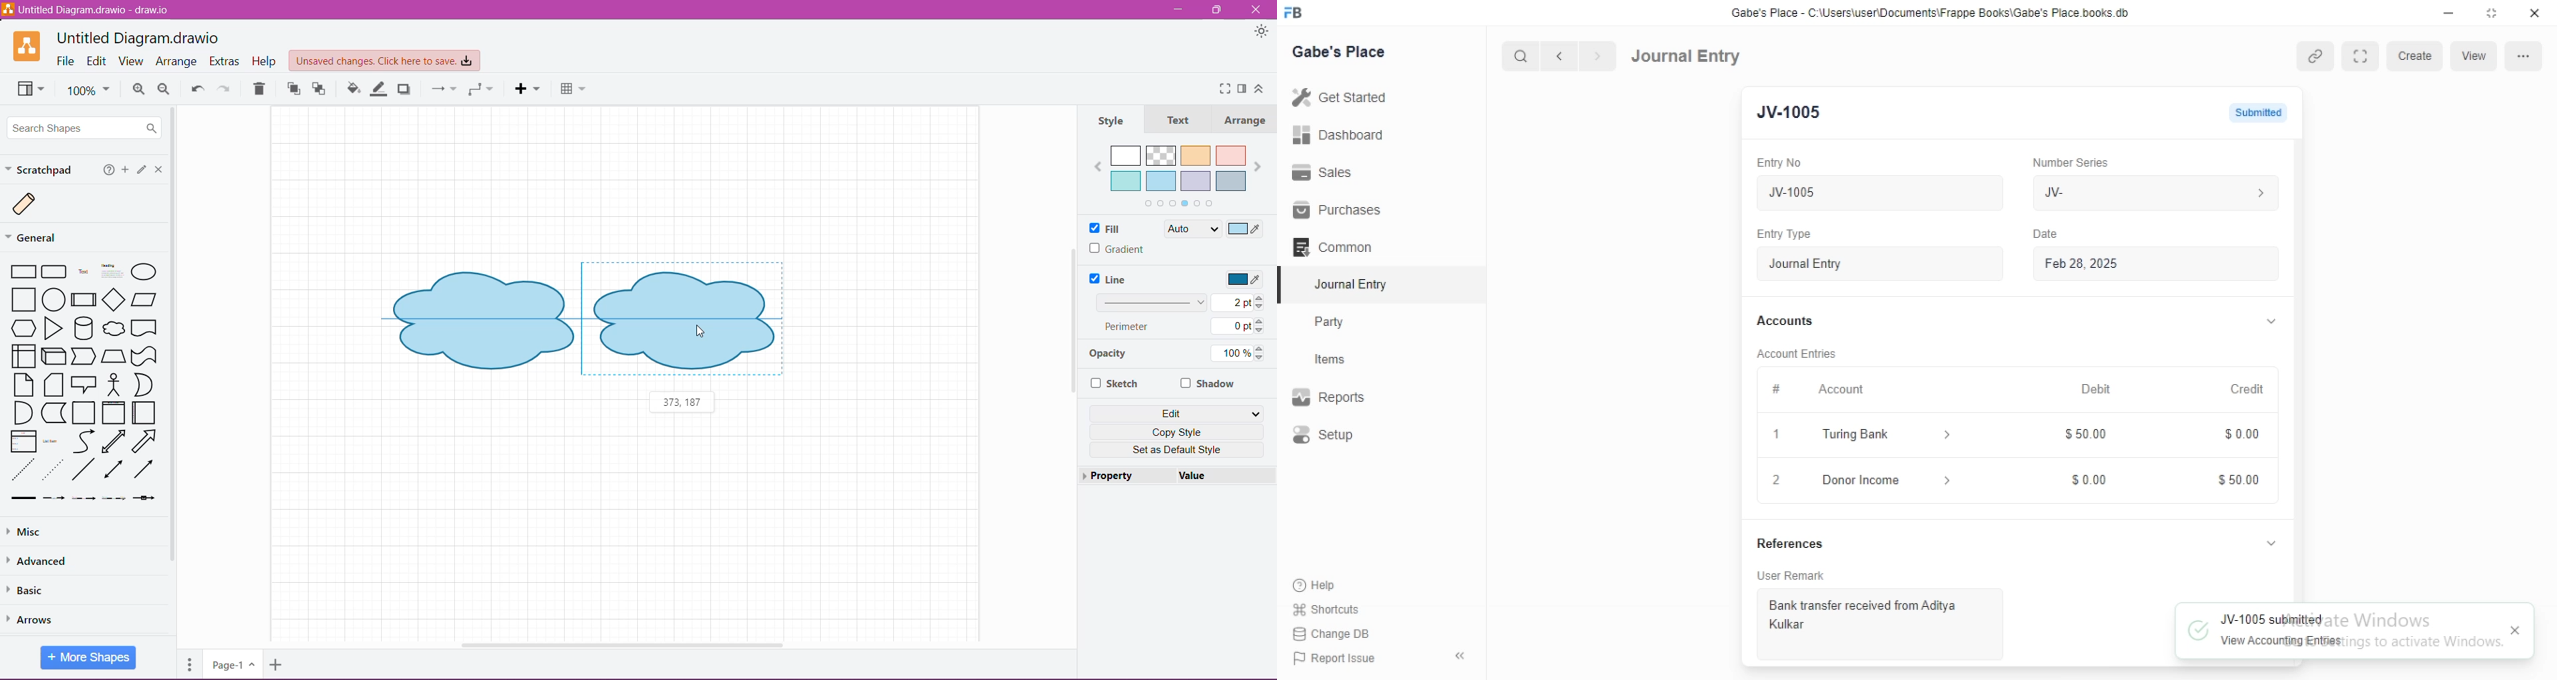  I want to click on Zoom In, so click(137, 90).